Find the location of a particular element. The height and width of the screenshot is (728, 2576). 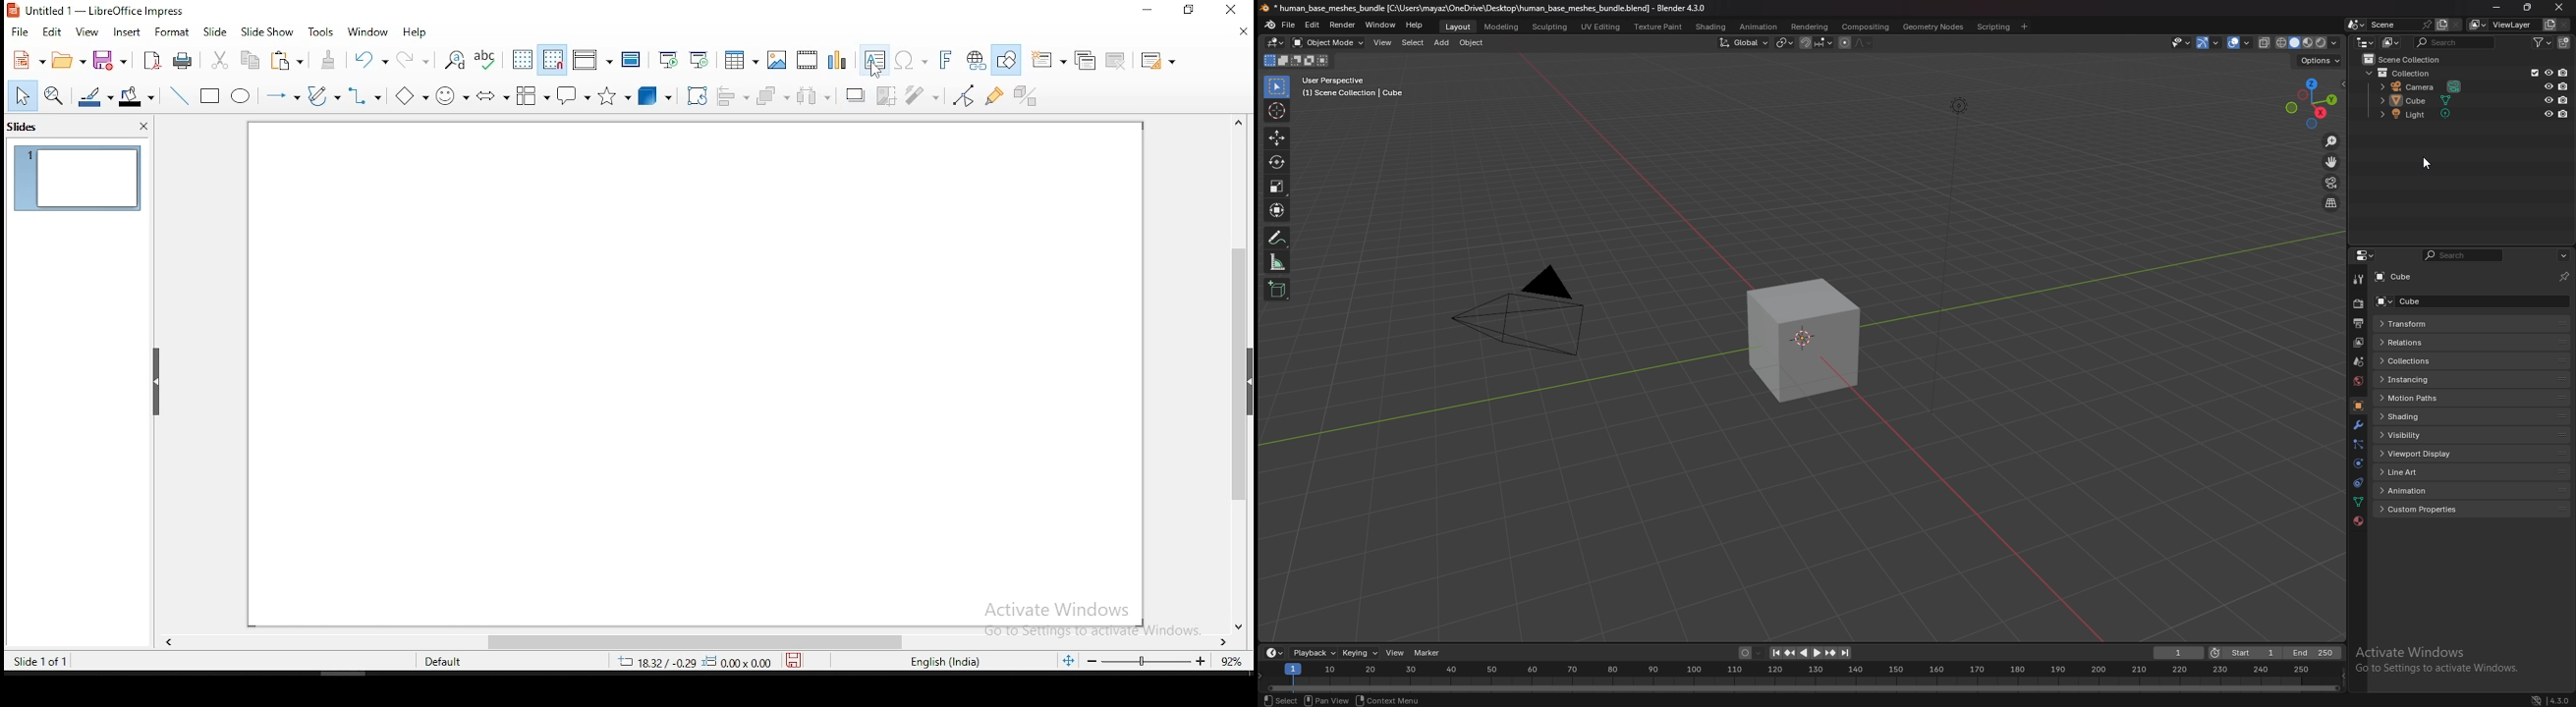

visibility is located at coordinates (2419, 435).